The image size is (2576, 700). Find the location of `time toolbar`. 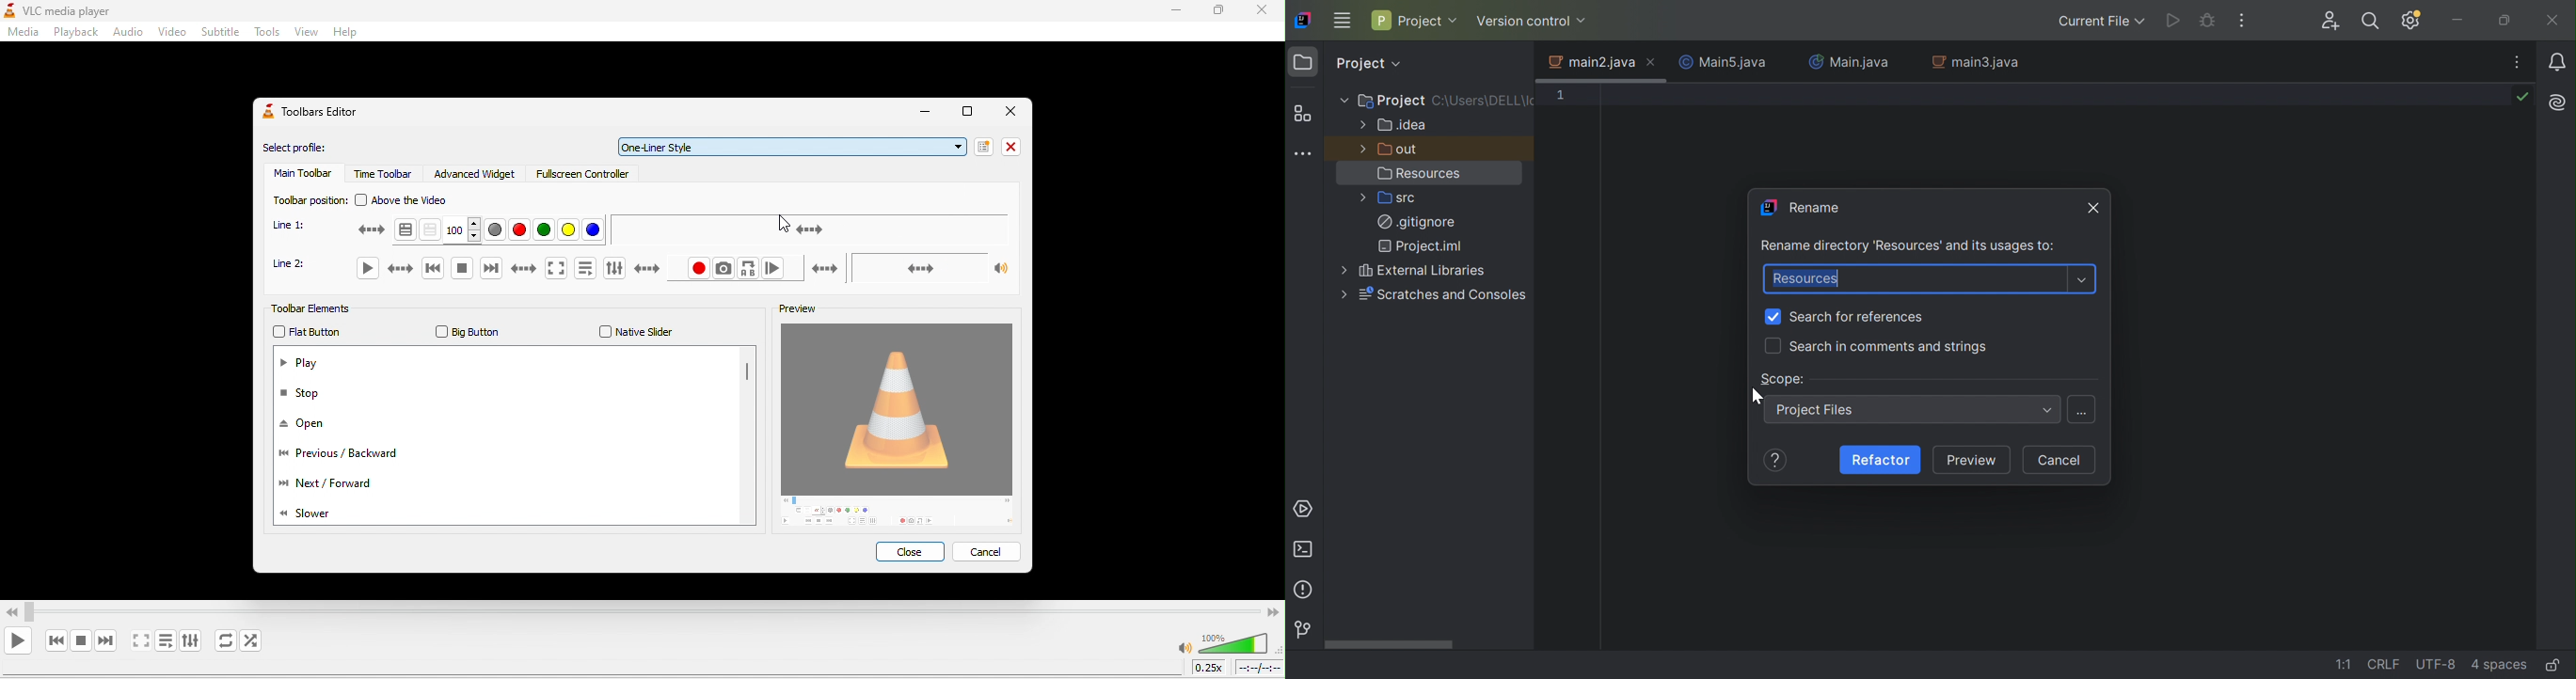

time toolbar is located at coordinates (382, 176).